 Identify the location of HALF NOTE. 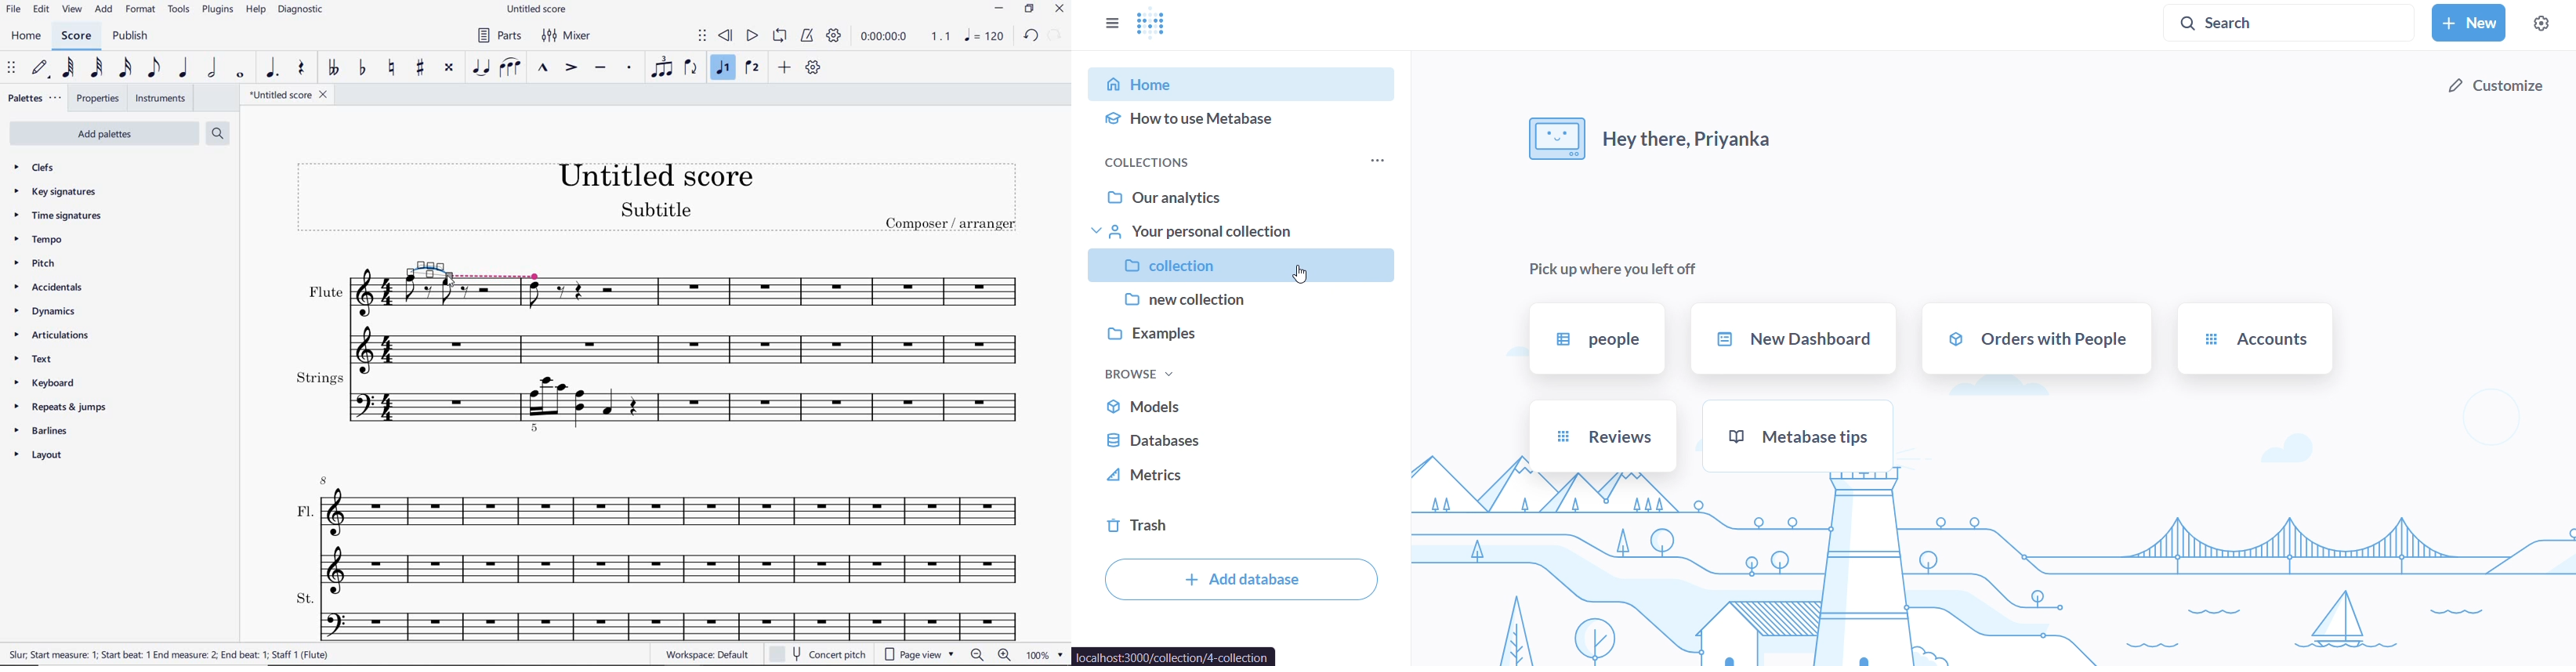
(215, 68).